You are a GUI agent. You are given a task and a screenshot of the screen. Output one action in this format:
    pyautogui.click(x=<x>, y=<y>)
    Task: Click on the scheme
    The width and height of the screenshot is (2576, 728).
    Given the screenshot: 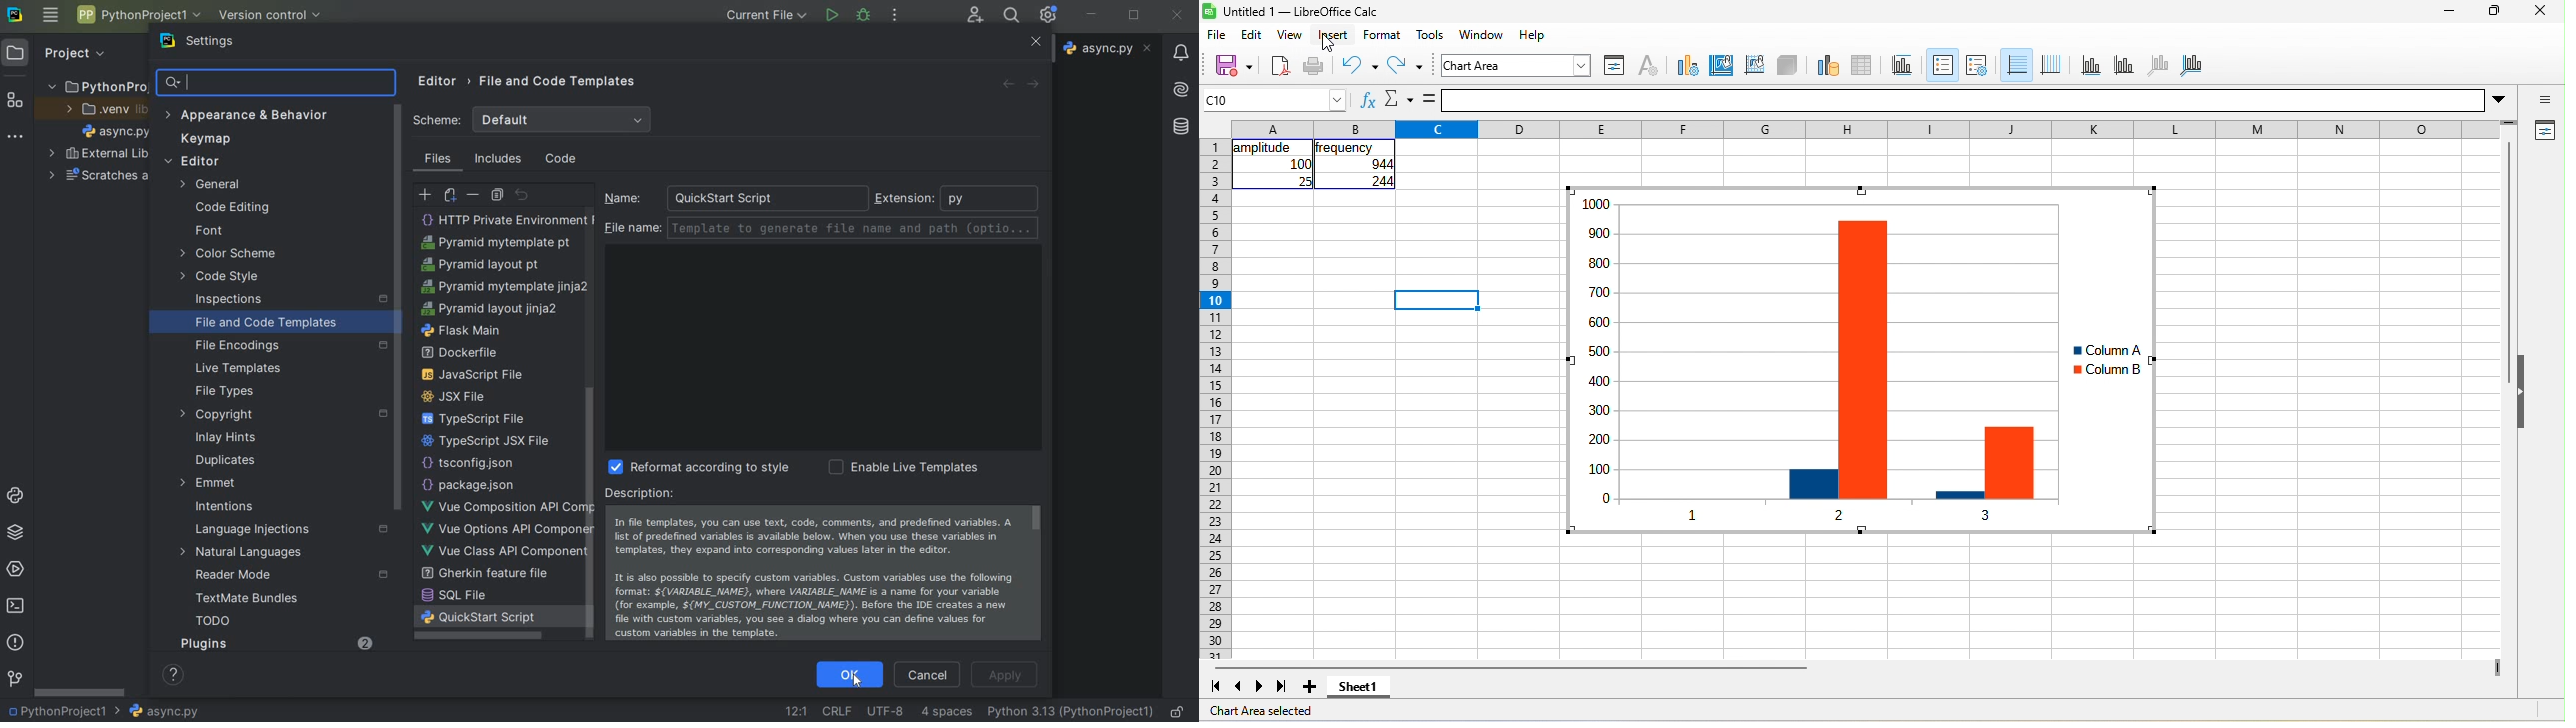 What is the action you would take?
    pyautogui.click(x=531, y=120)
    